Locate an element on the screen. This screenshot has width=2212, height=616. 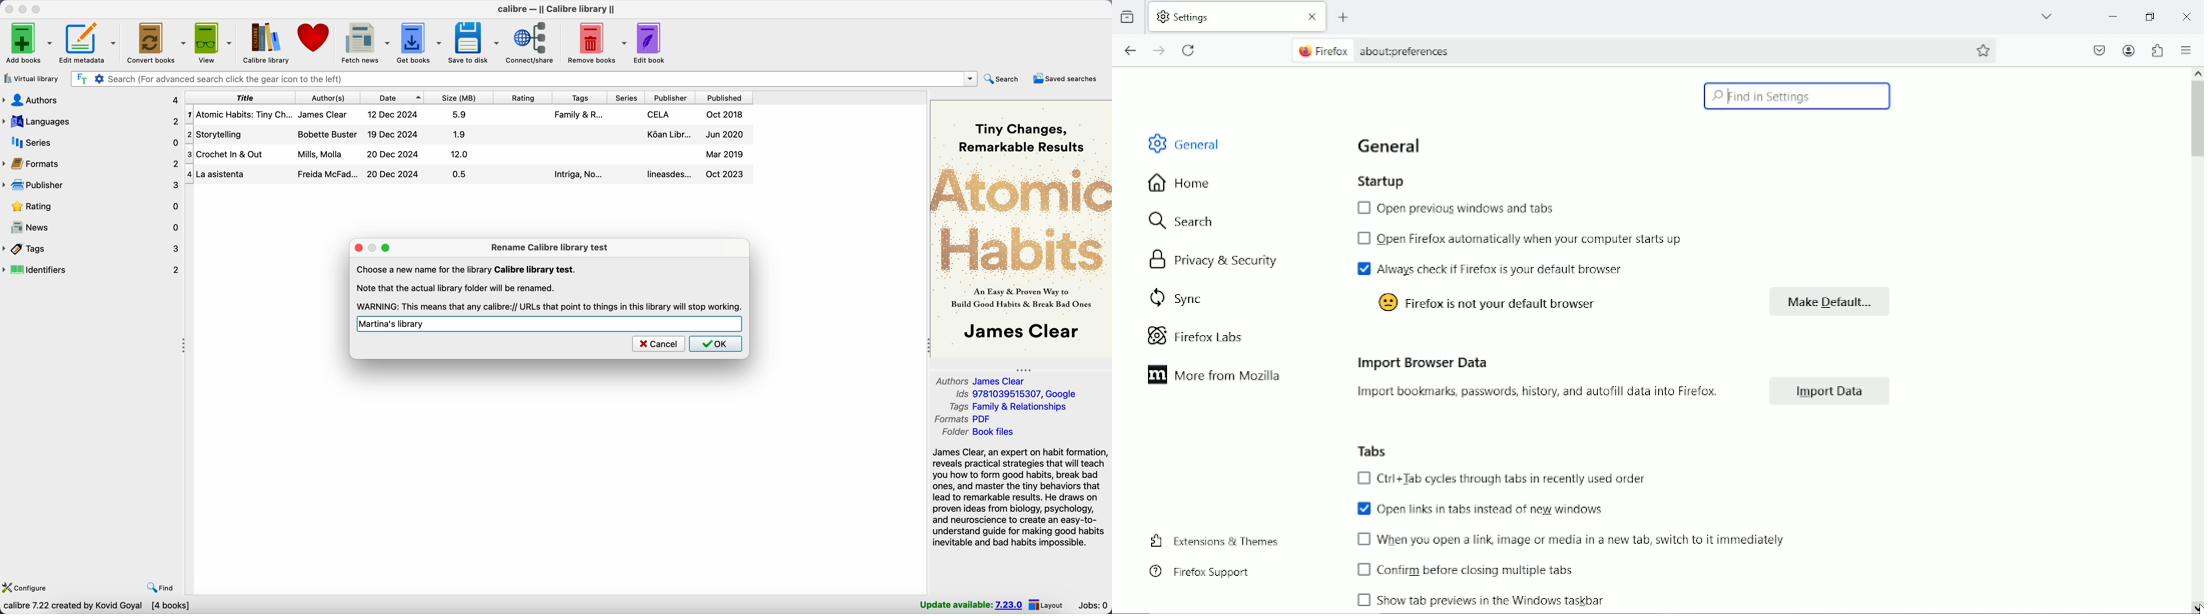
General is located at coordinates (1394, 146).